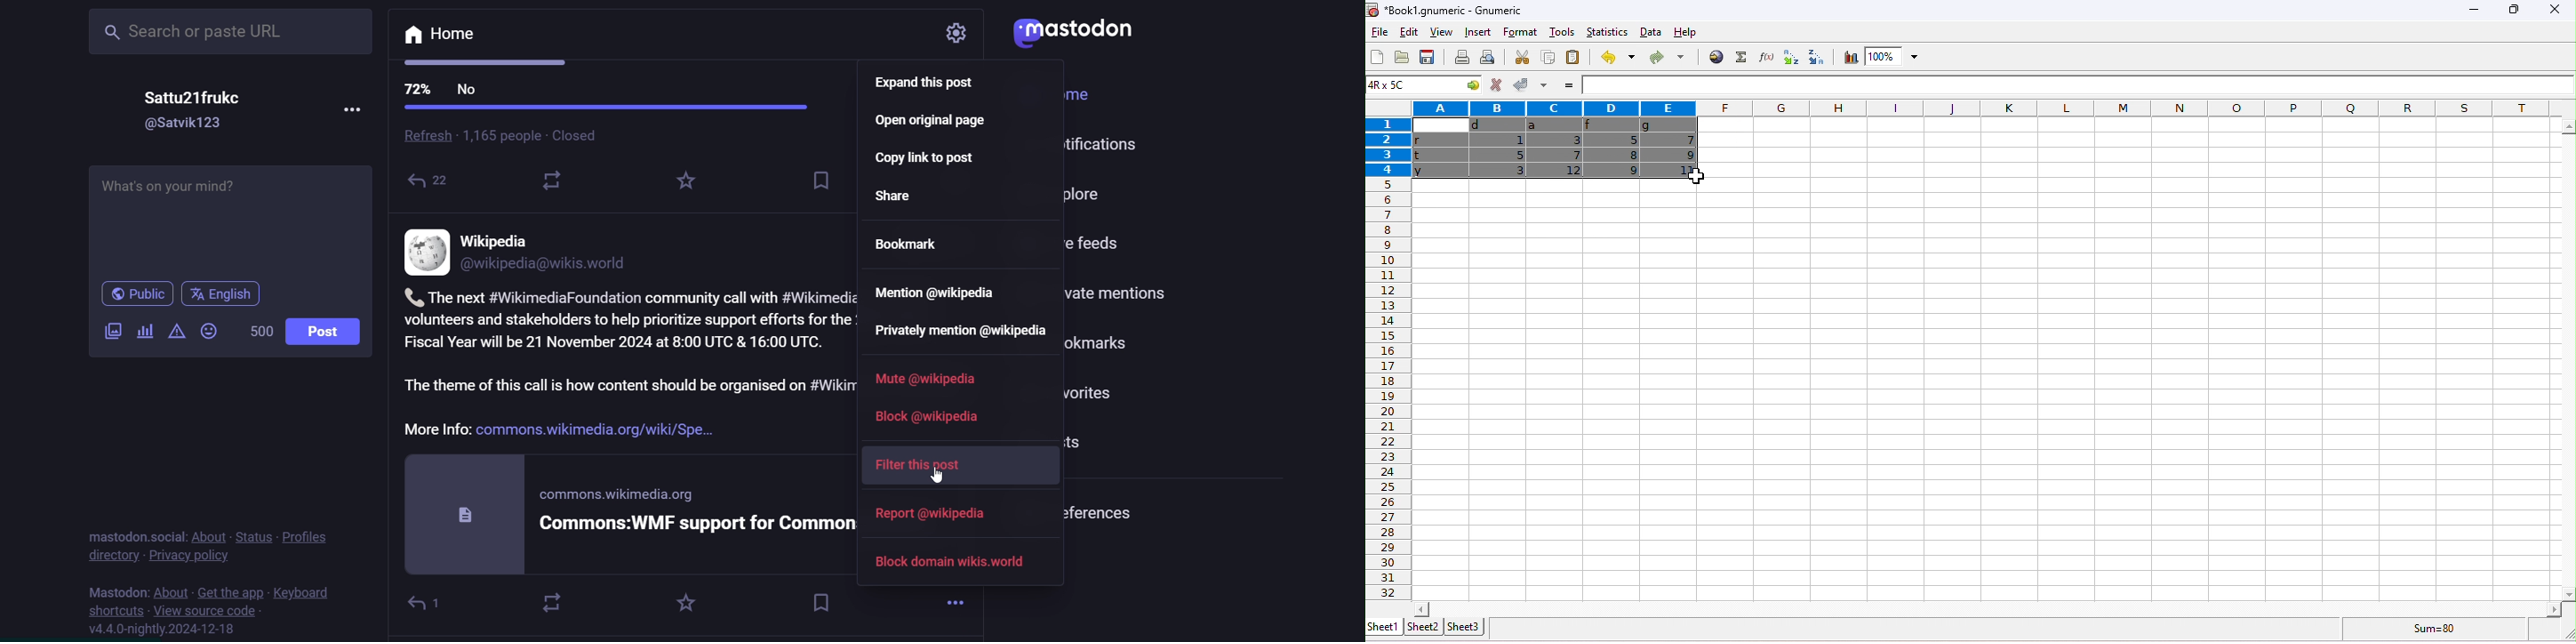  I want to click on minimize, so click(2474, 12).